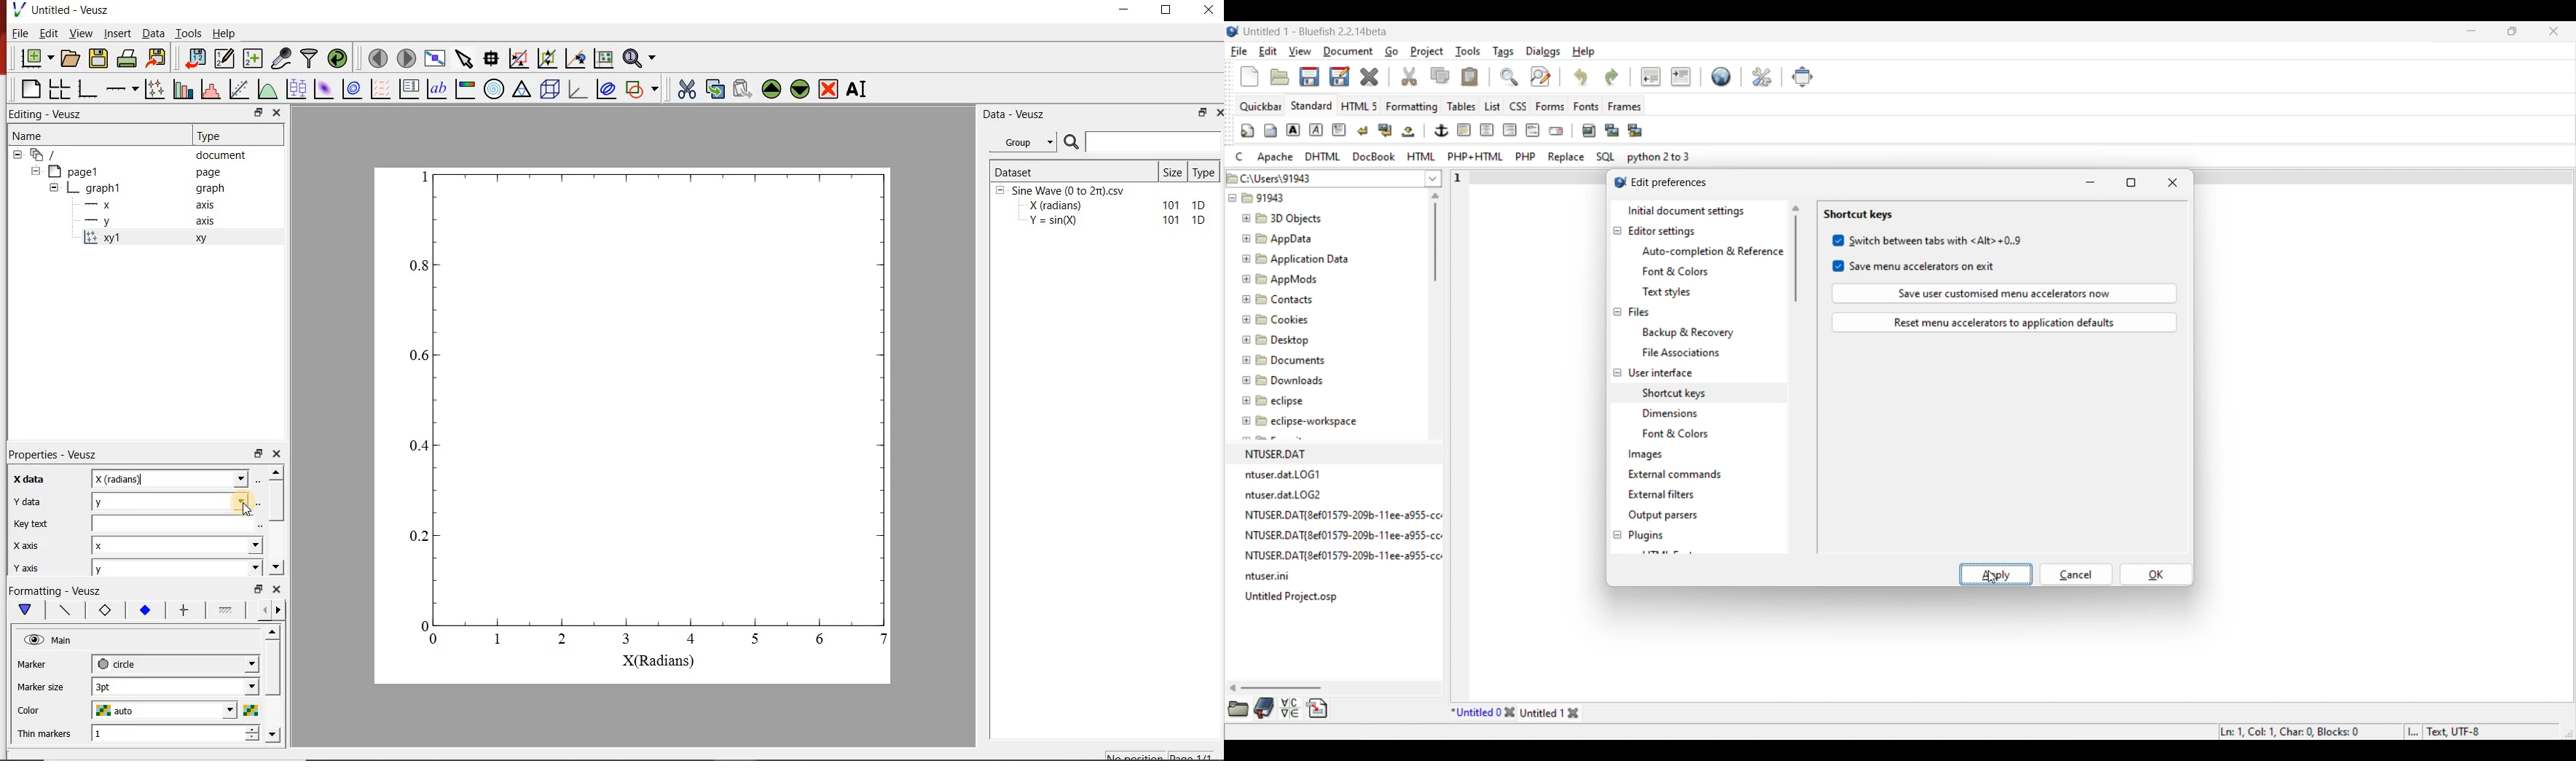 The width and height of the screenshot is (2576, 784). What do you see at coordinates (1551, 712) in the screenshot?
I see `Other tab` at bounding box center [1551, 712].